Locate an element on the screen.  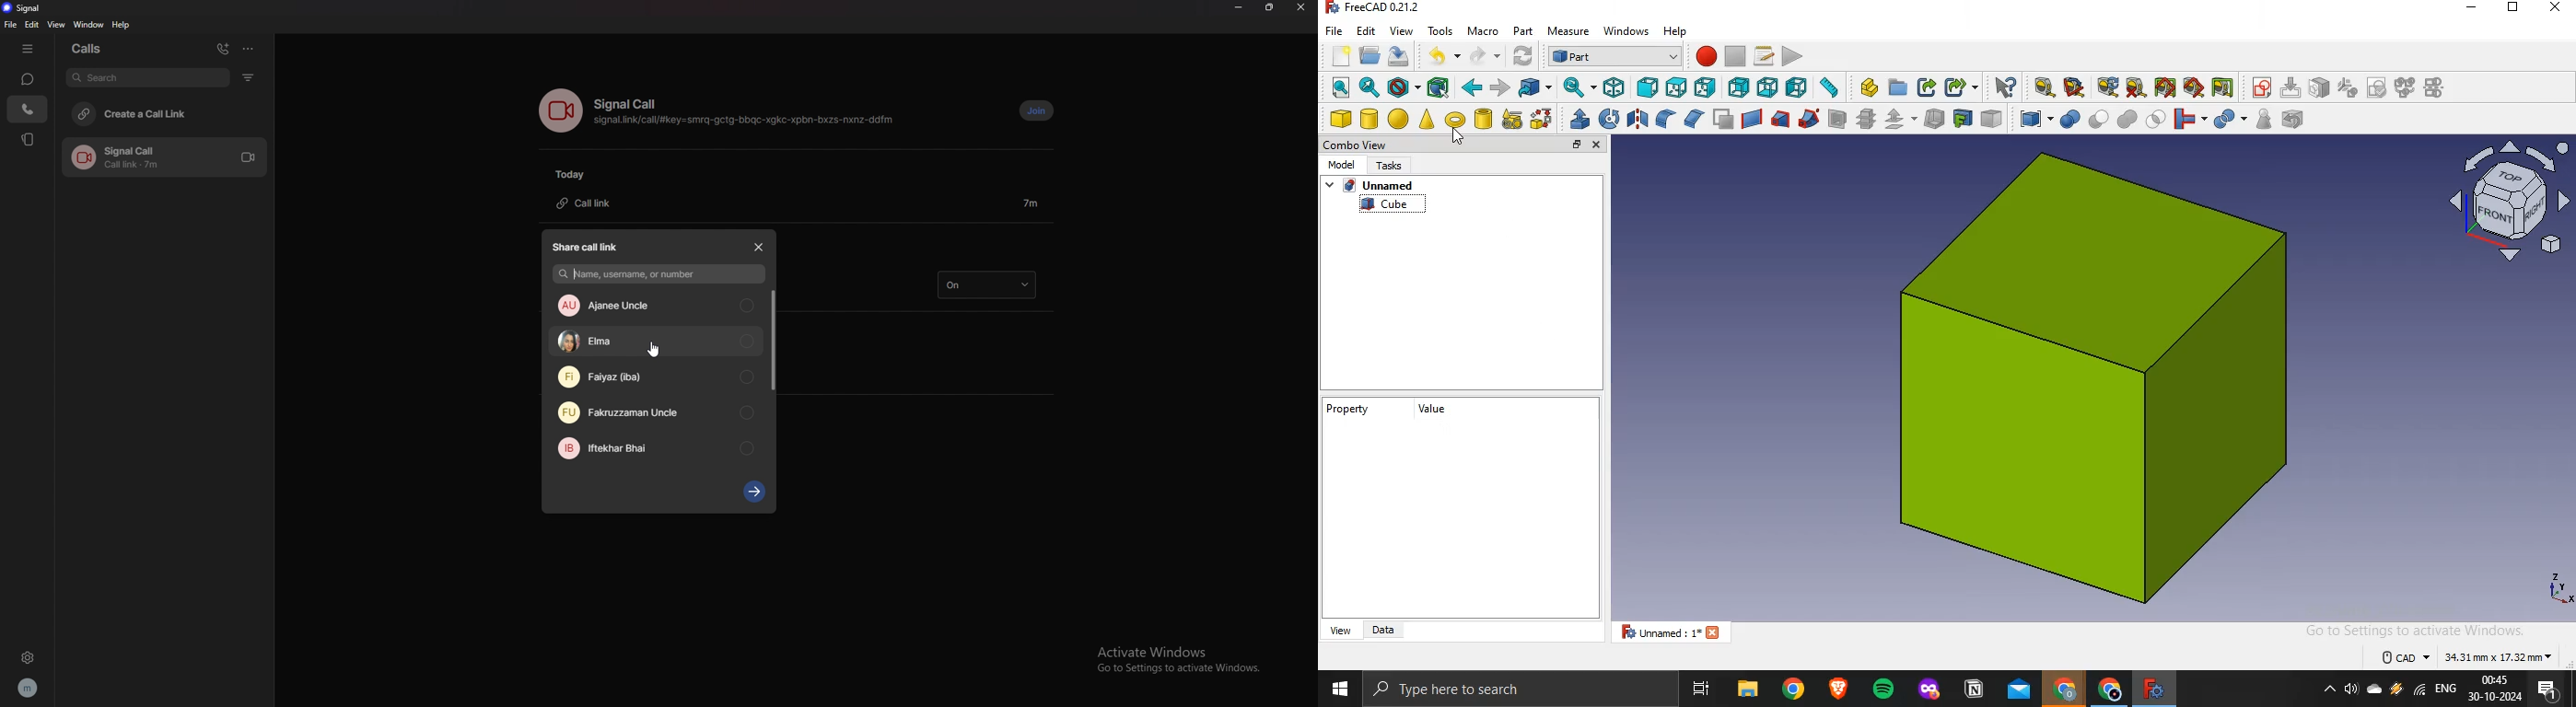
help is located at coordinates (122, 26).